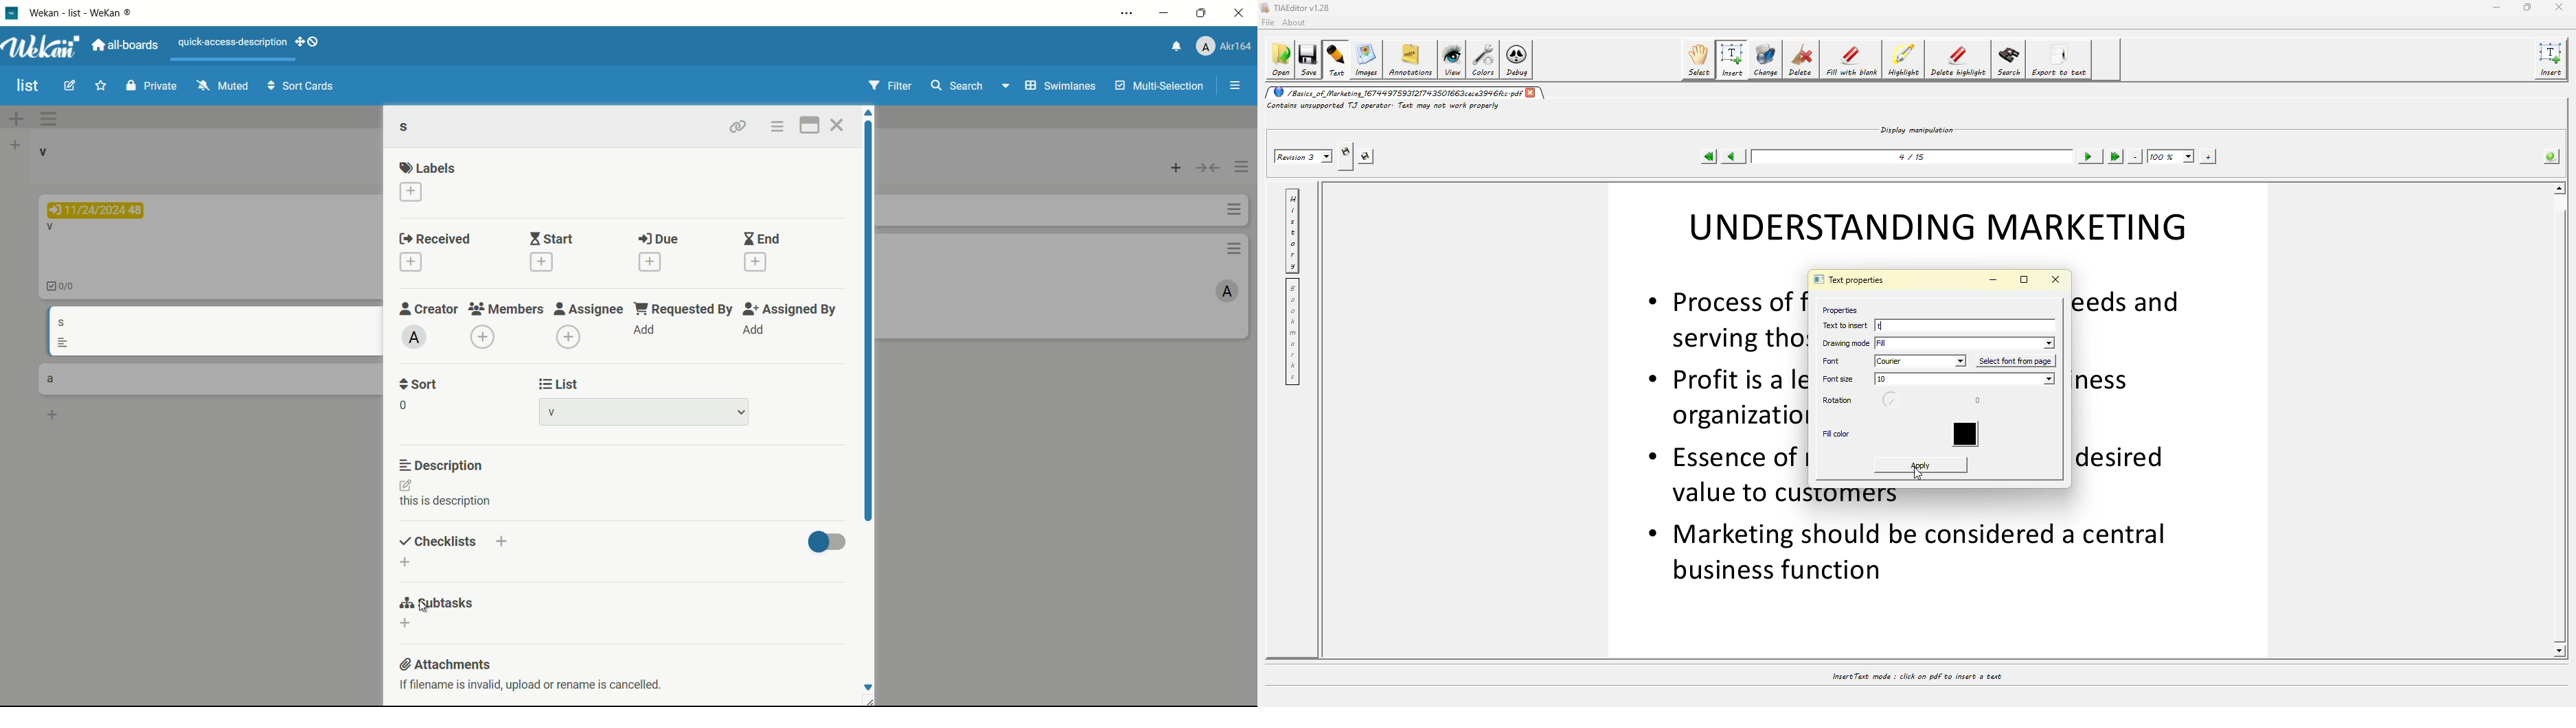 The width and height of the screenshot is (2576, 728). What do you see at coordinates (1166, 13) in the screenshot?
I see `minimize` at bounding box center [1166, 13].